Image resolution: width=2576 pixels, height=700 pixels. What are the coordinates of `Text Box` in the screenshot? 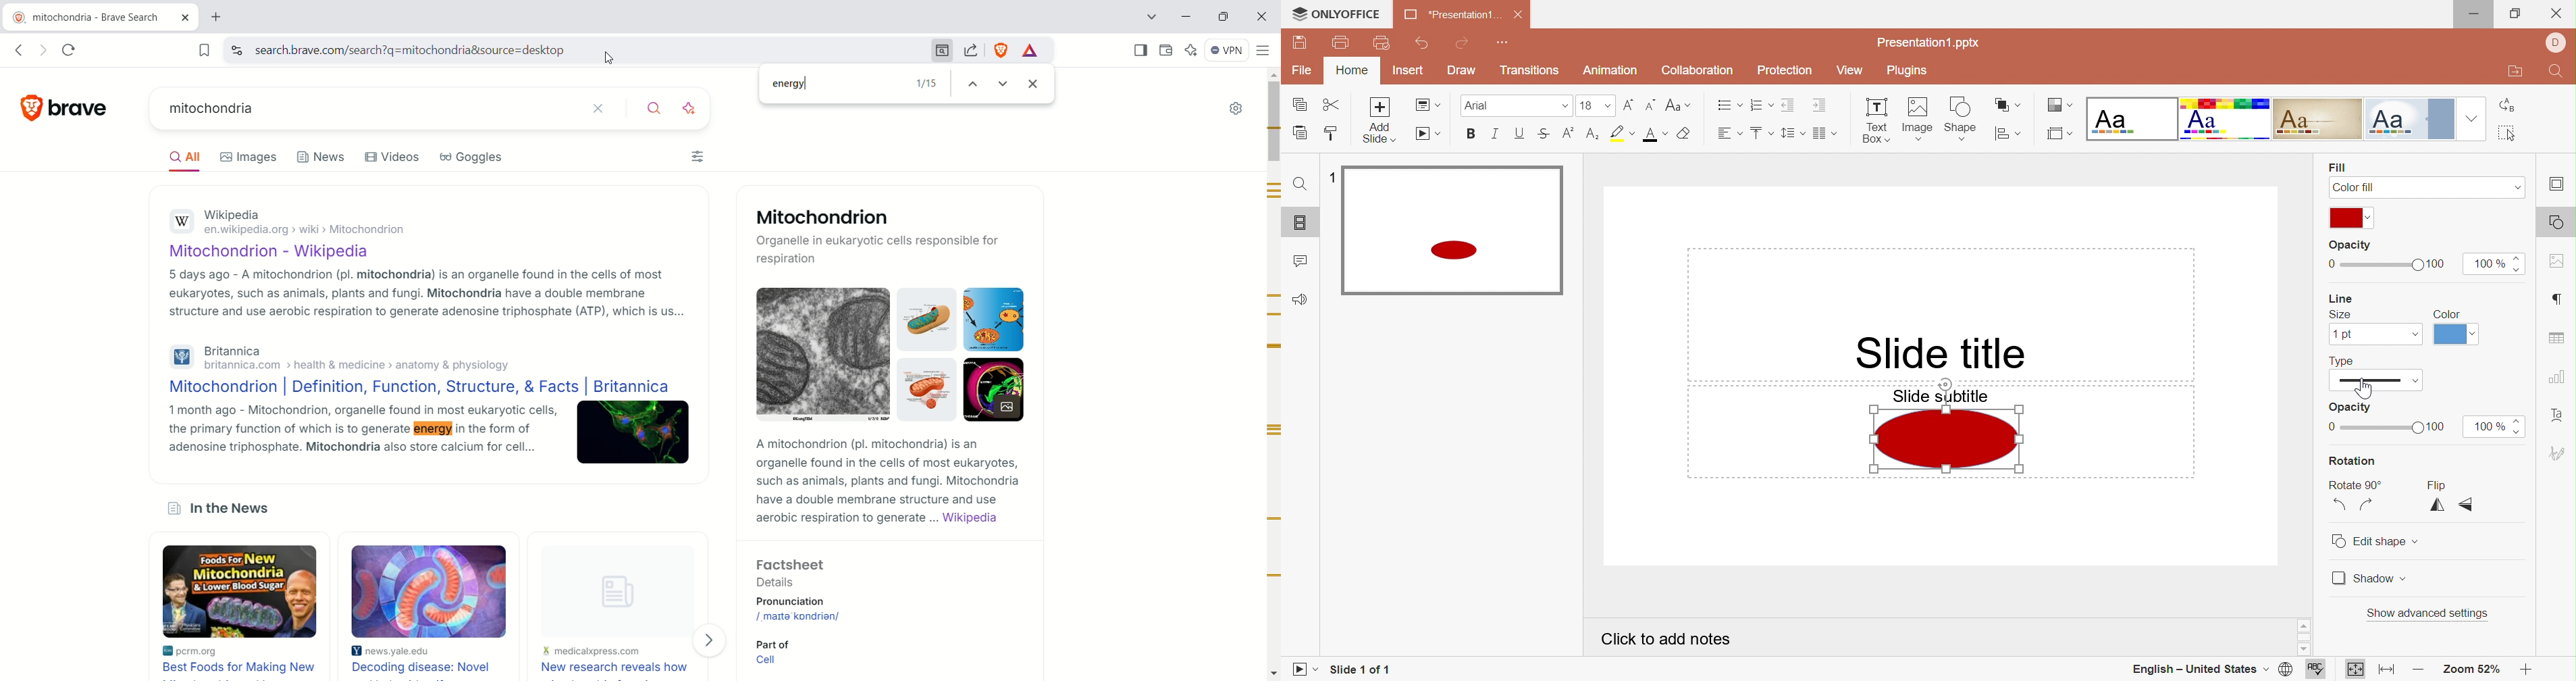 It's located at (1876, 122).